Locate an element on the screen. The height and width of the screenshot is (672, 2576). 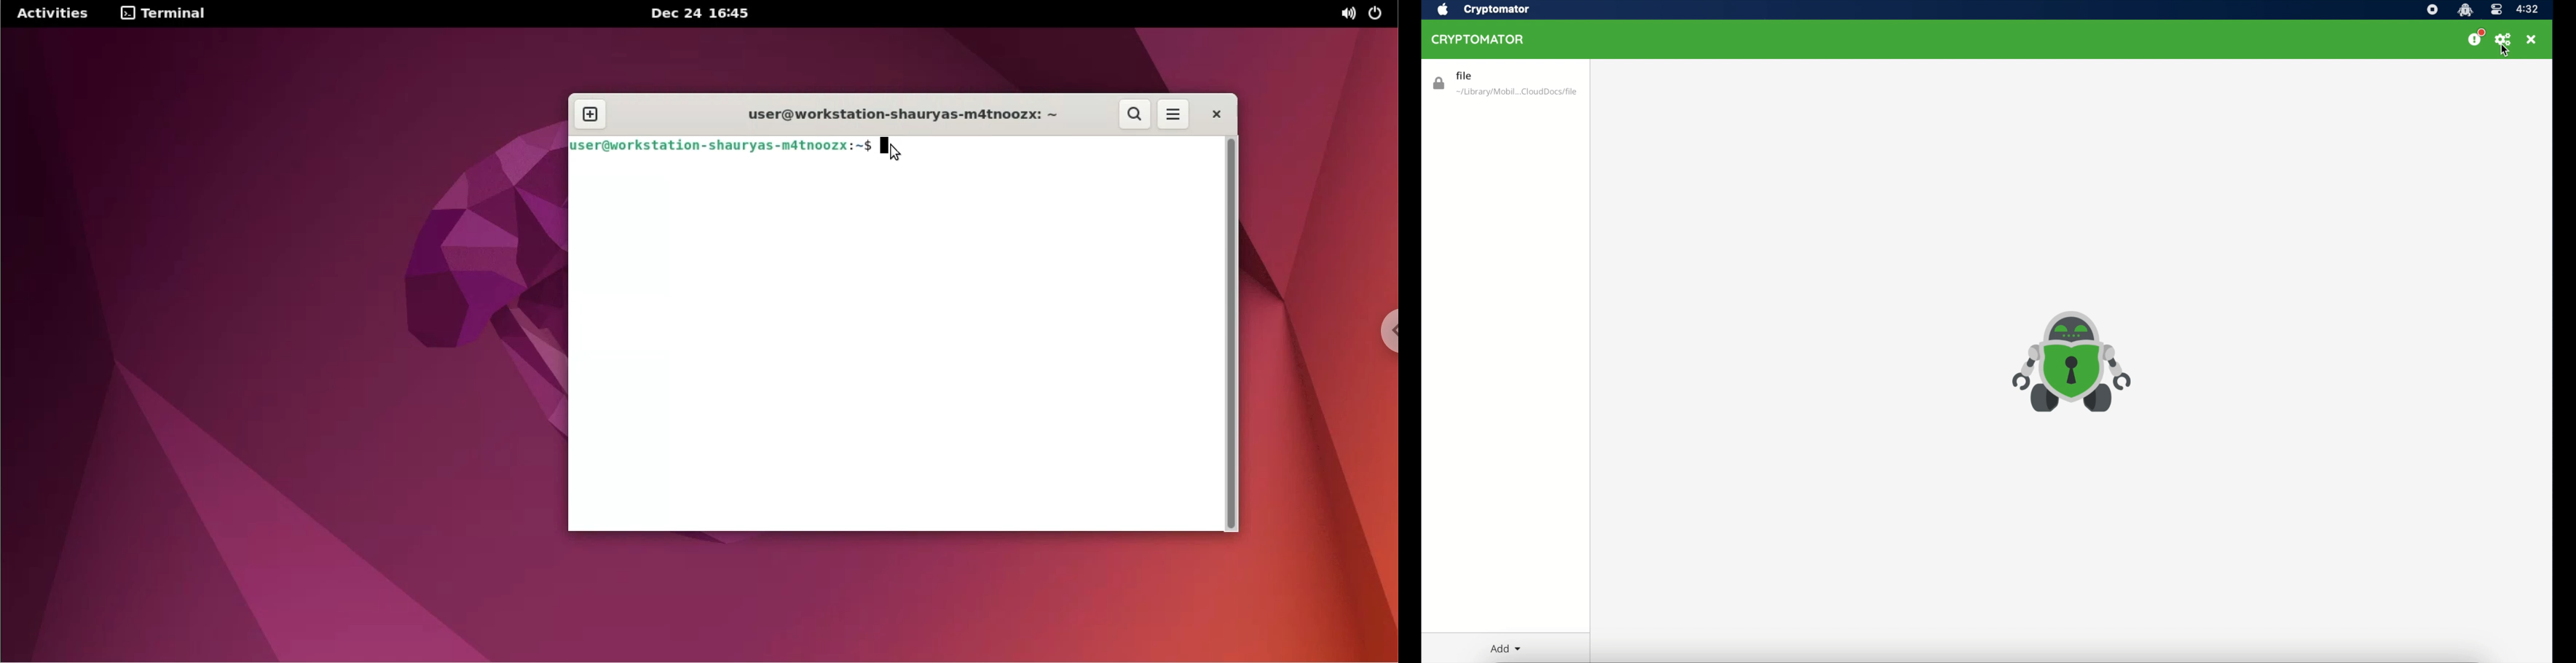
add dropdown is located at coordinates (1505, 648).